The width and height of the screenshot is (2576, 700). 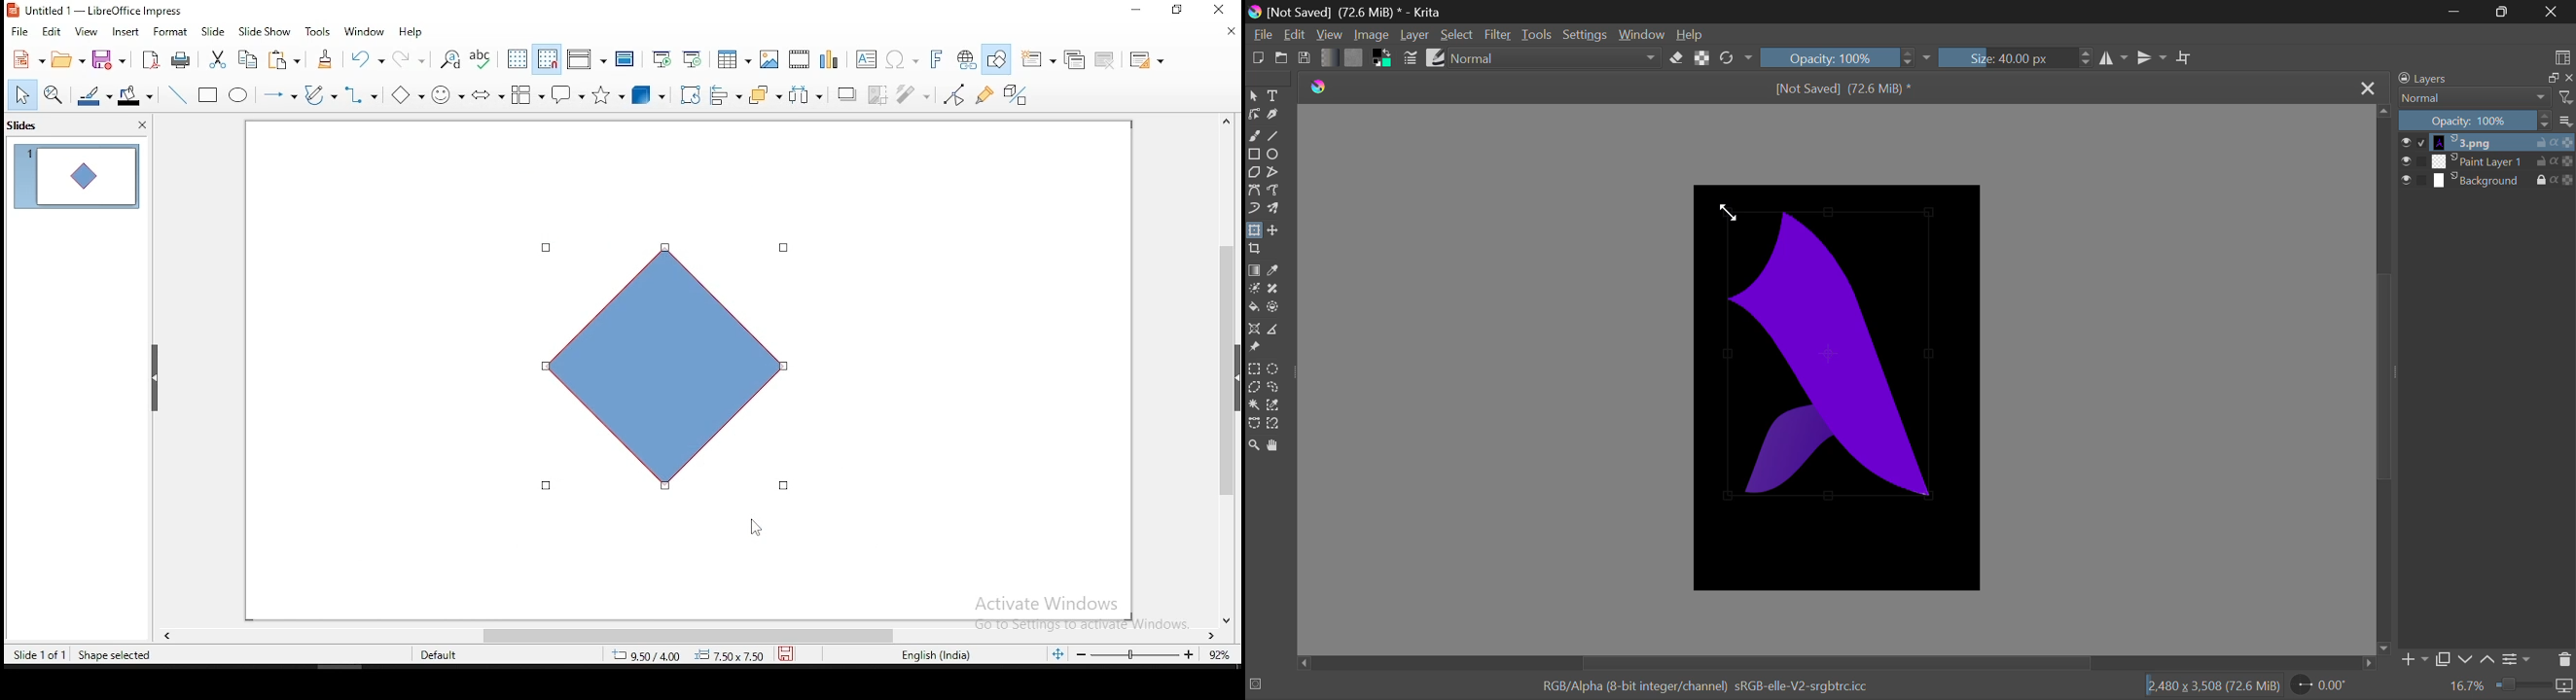 I want to click on Close, so click(x=2366, y=91).